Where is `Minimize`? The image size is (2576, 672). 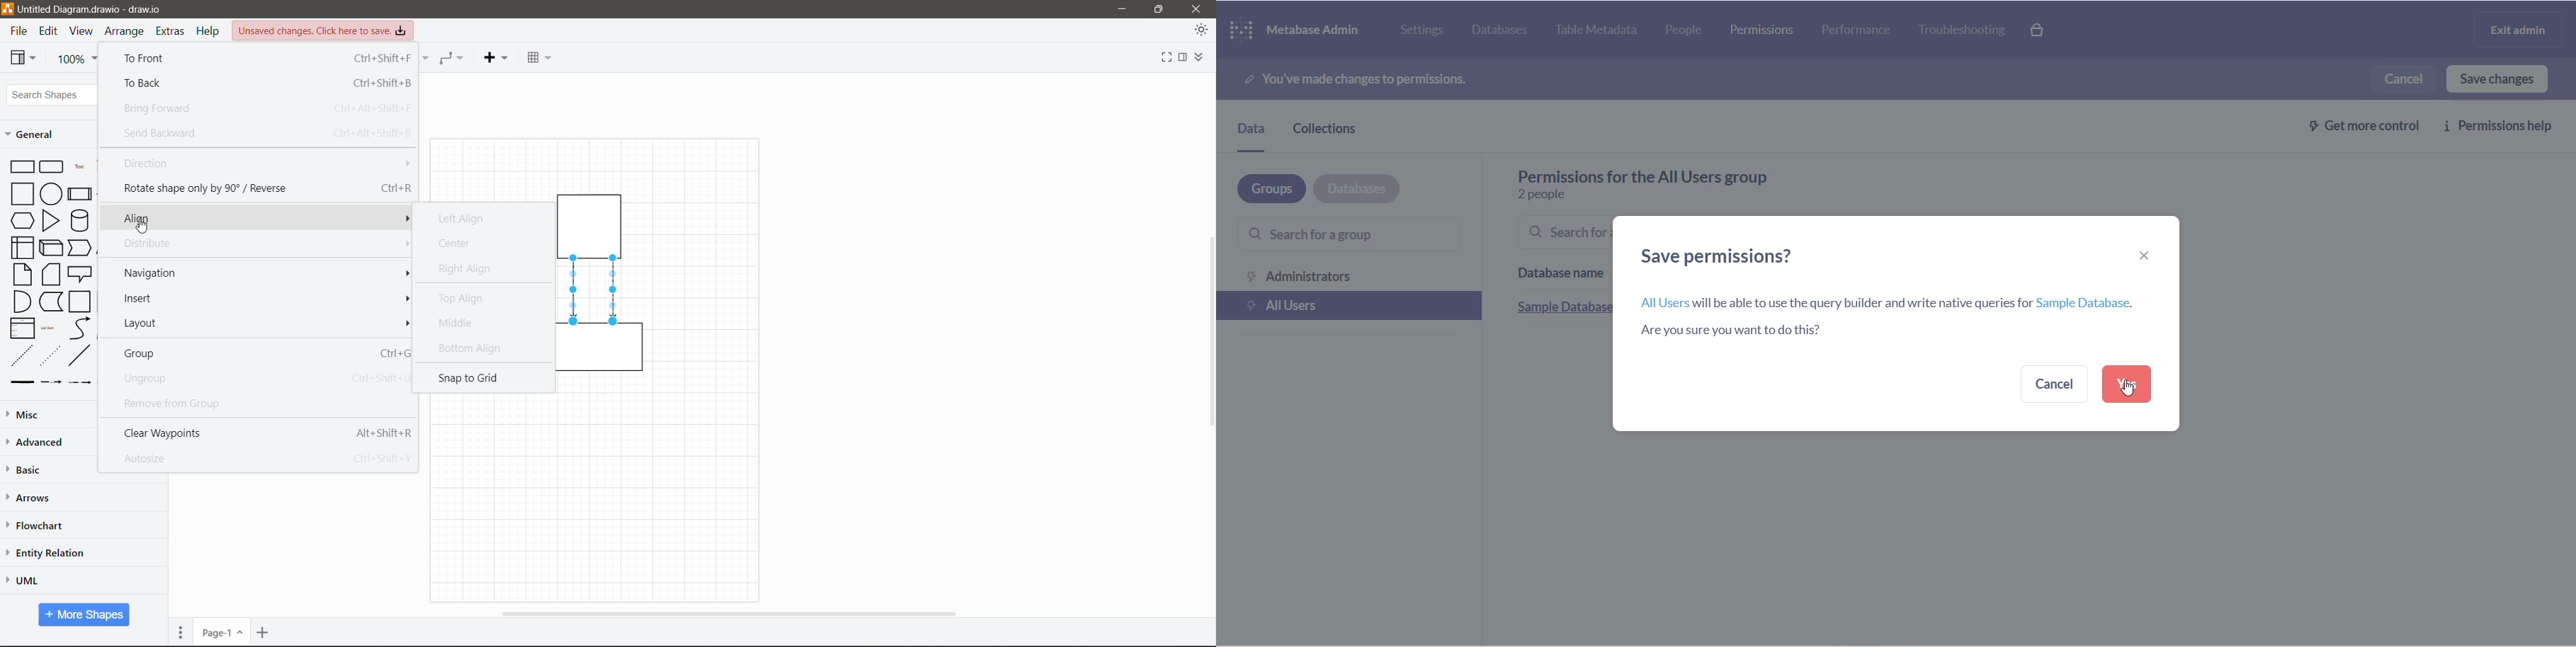
Minimize is located at coordinates (1119, 9).